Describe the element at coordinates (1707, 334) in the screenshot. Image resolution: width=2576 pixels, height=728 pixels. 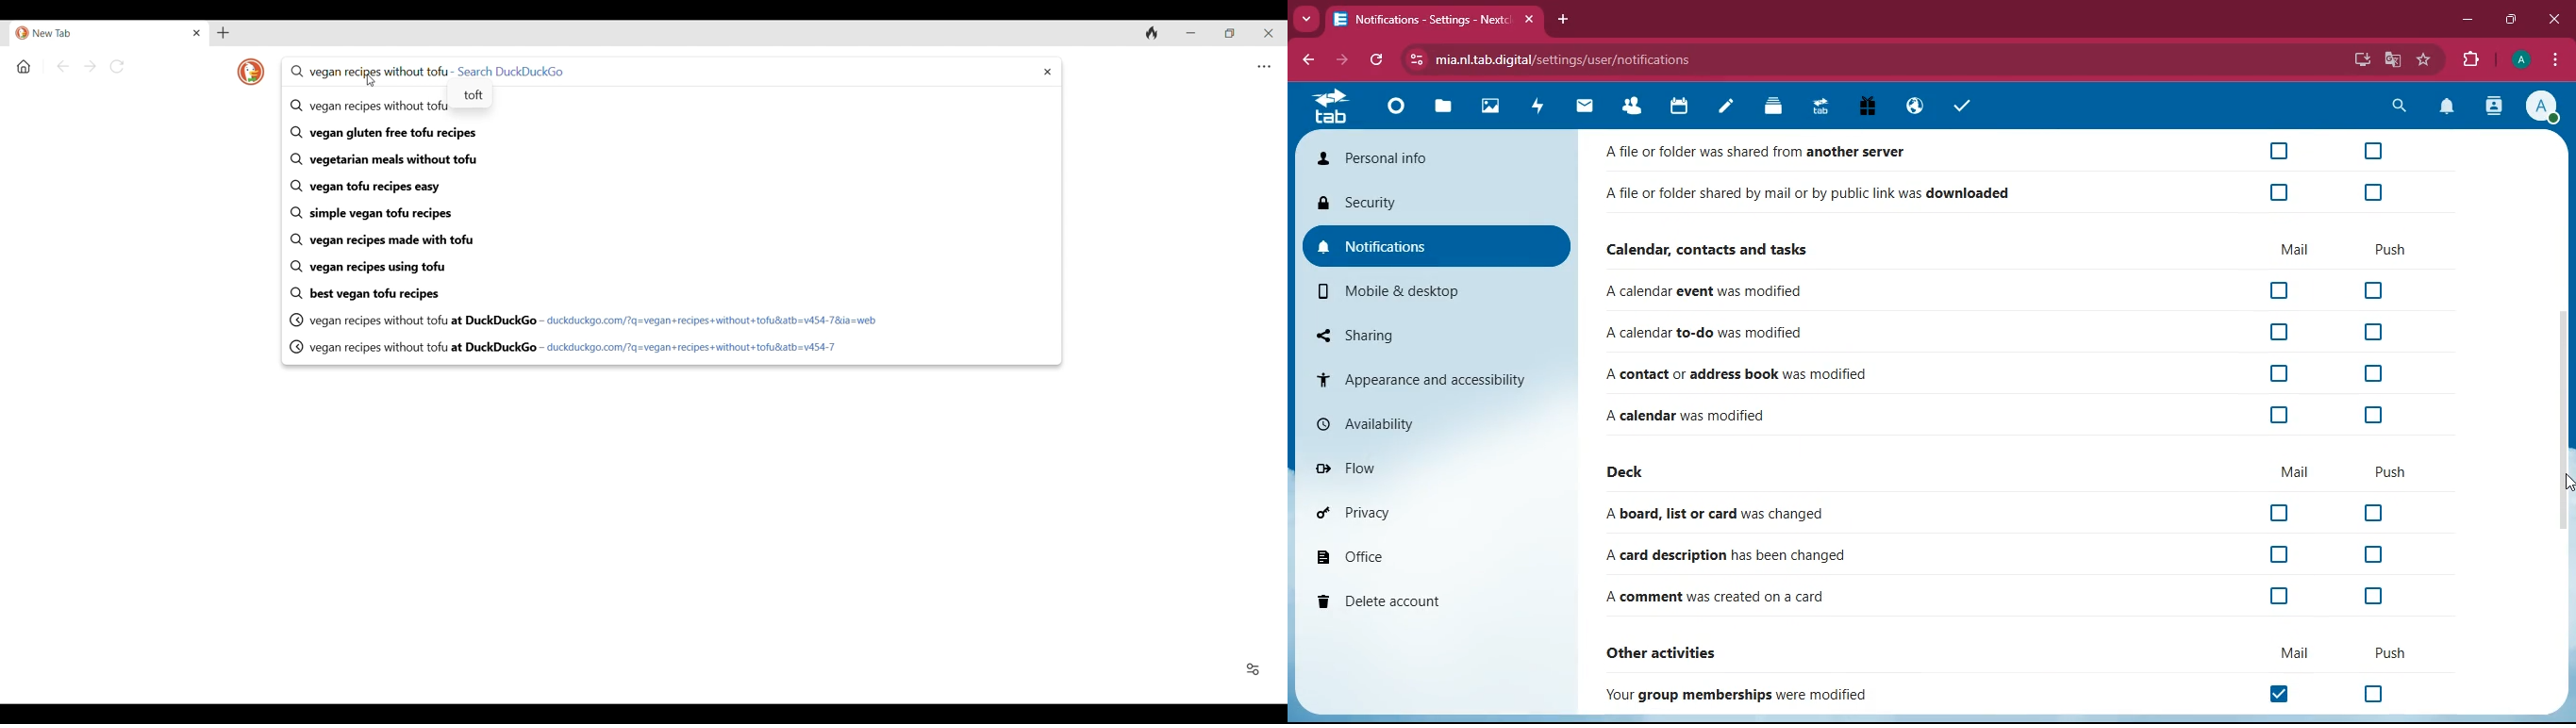
I see `A calendar to-do was modified` at that location.